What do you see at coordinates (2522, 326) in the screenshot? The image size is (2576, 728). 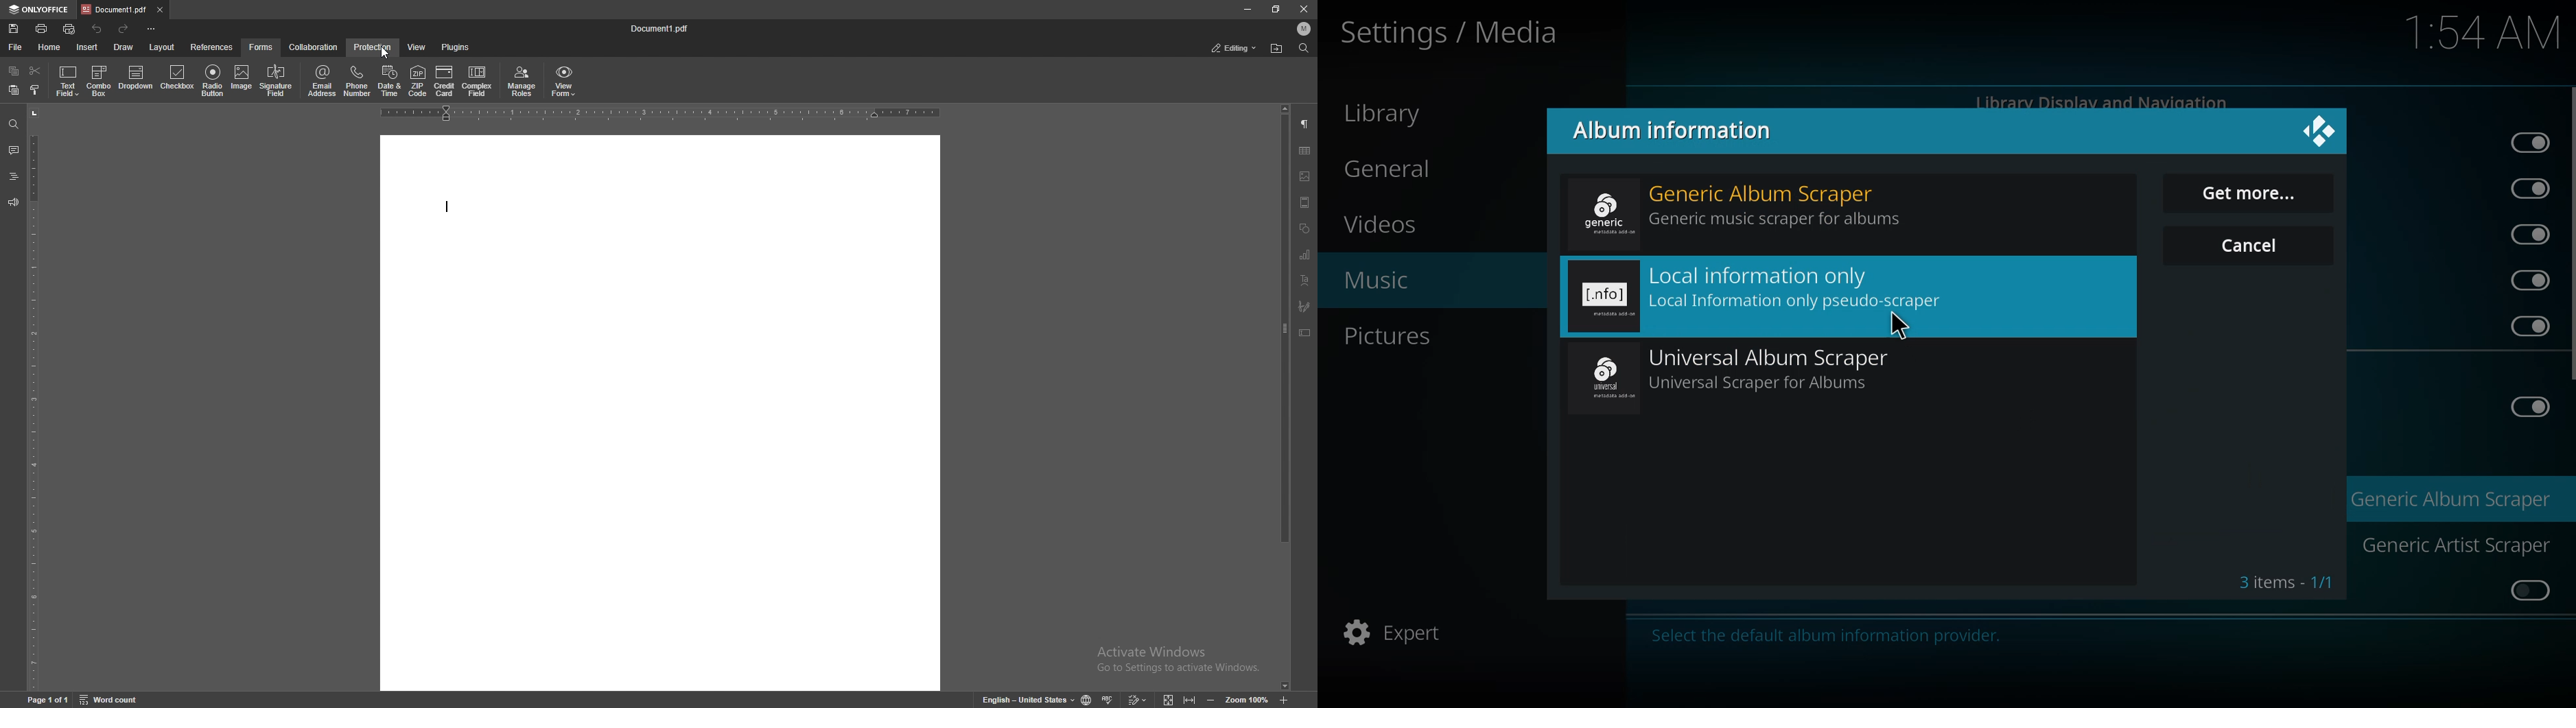 I see `enabled` at bounding box center [2522, 326].